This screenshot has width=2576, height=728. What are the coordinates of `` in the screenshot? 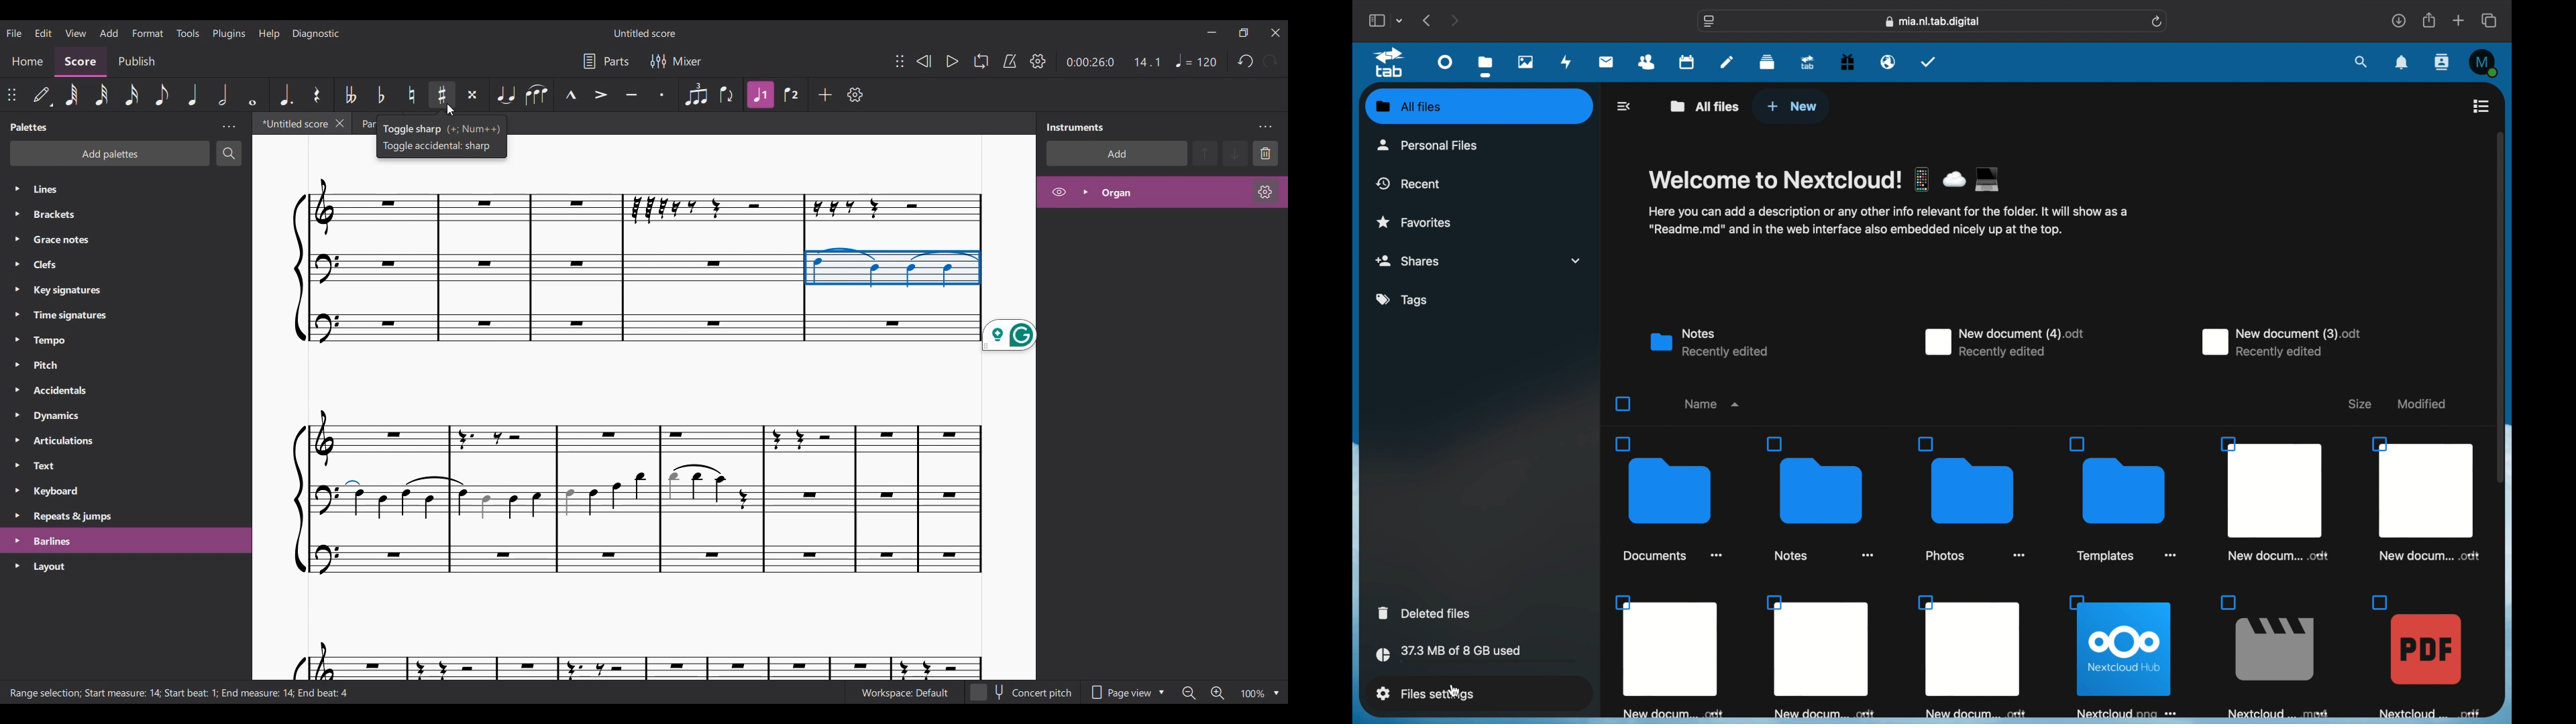 It's located at (639, 549).